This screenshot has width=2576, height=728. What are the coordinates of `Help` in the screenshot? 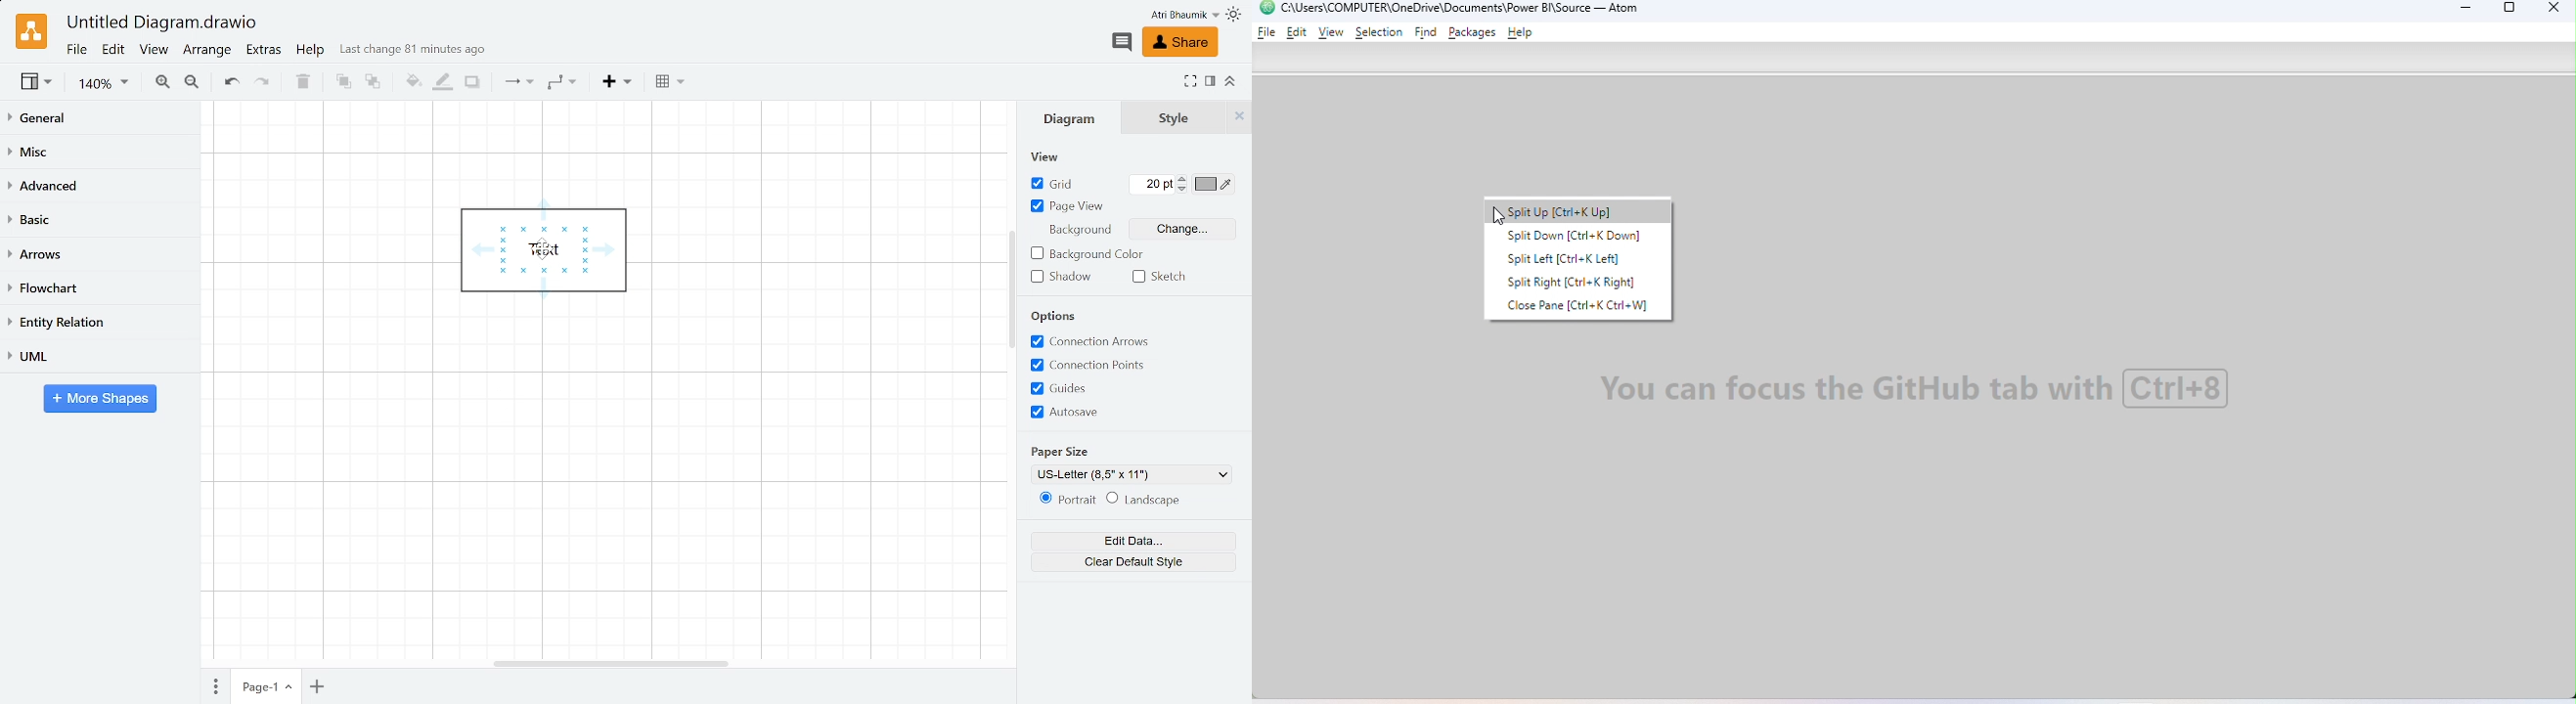 It's located at (312, 53).